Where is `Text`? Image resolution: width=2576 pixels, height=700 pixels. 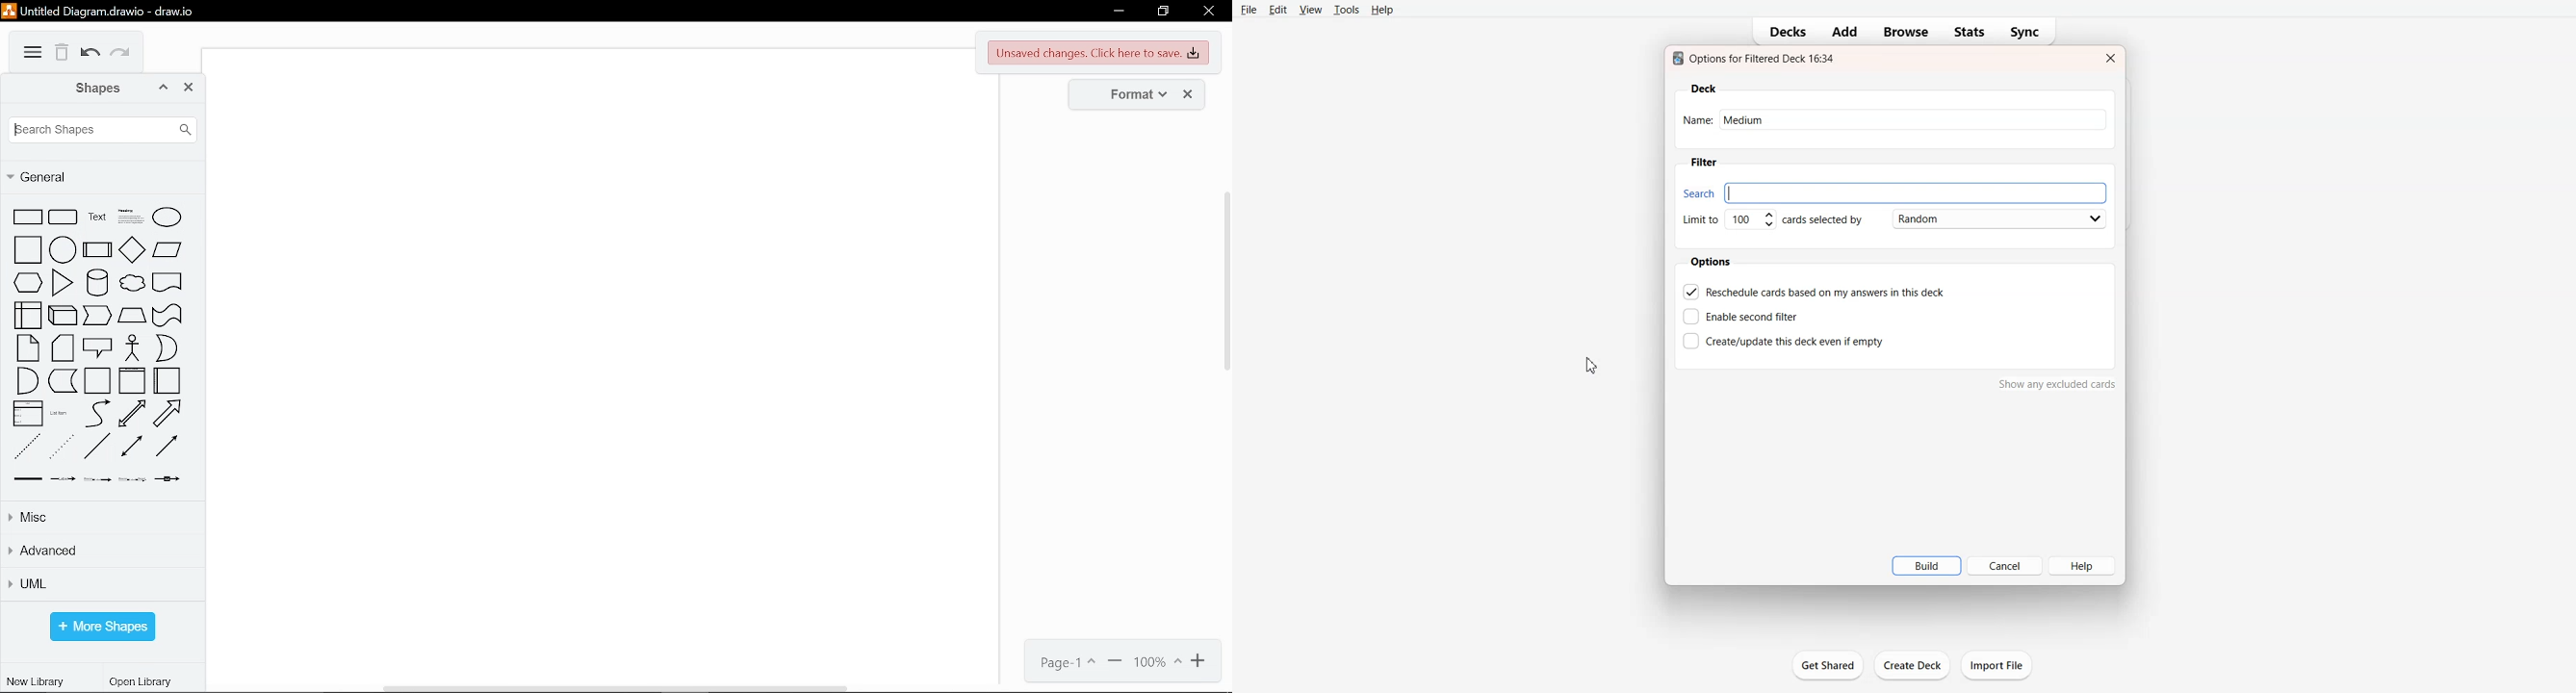 Text is located at coordinates (1757, 58).